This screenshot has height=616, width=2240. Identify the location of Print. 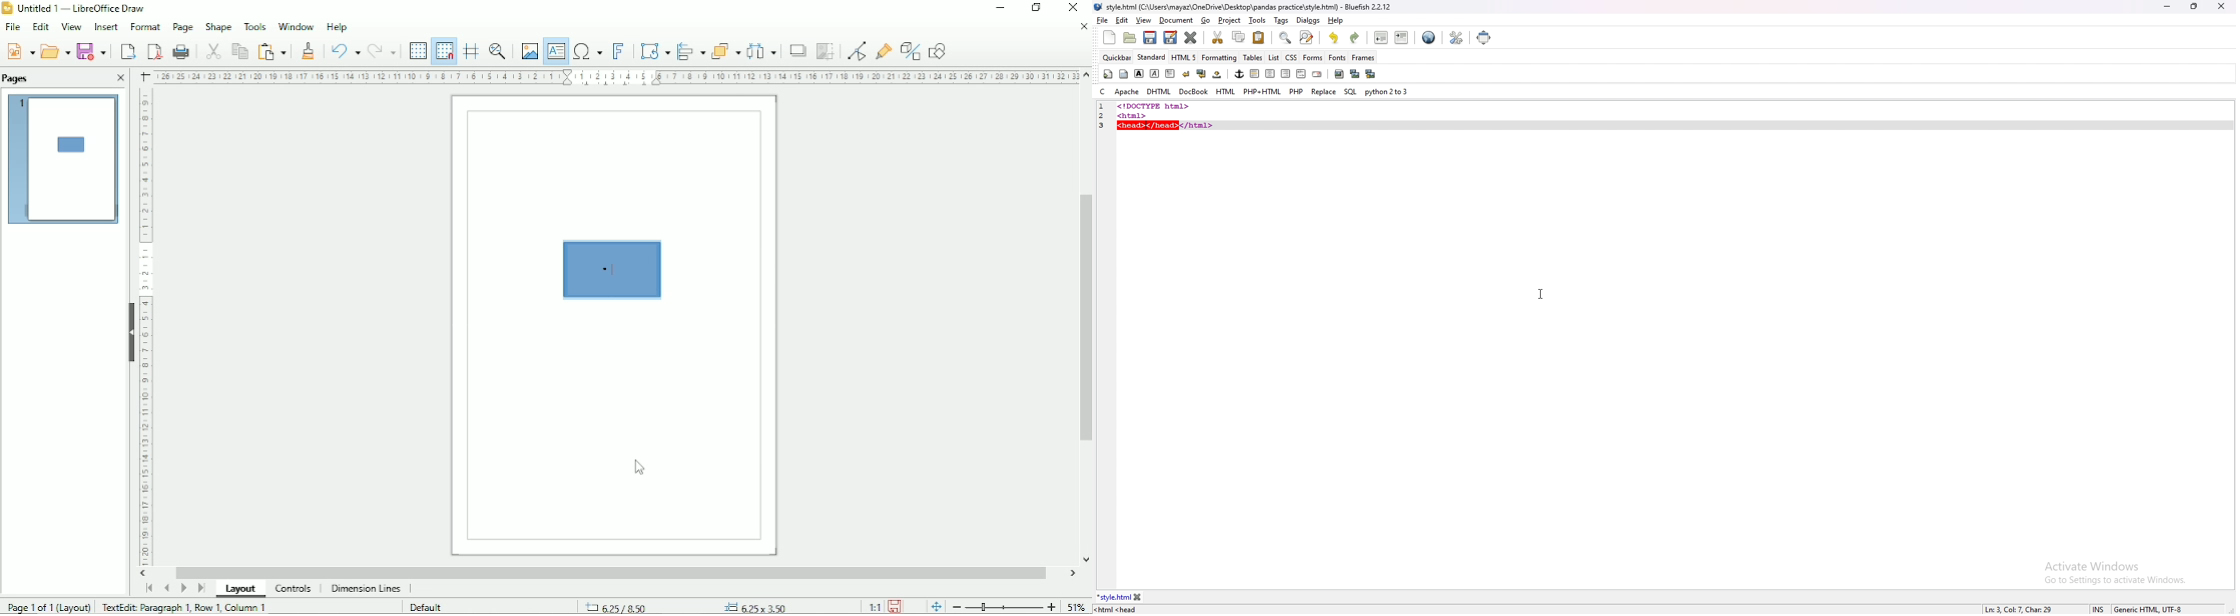
(181, 51).